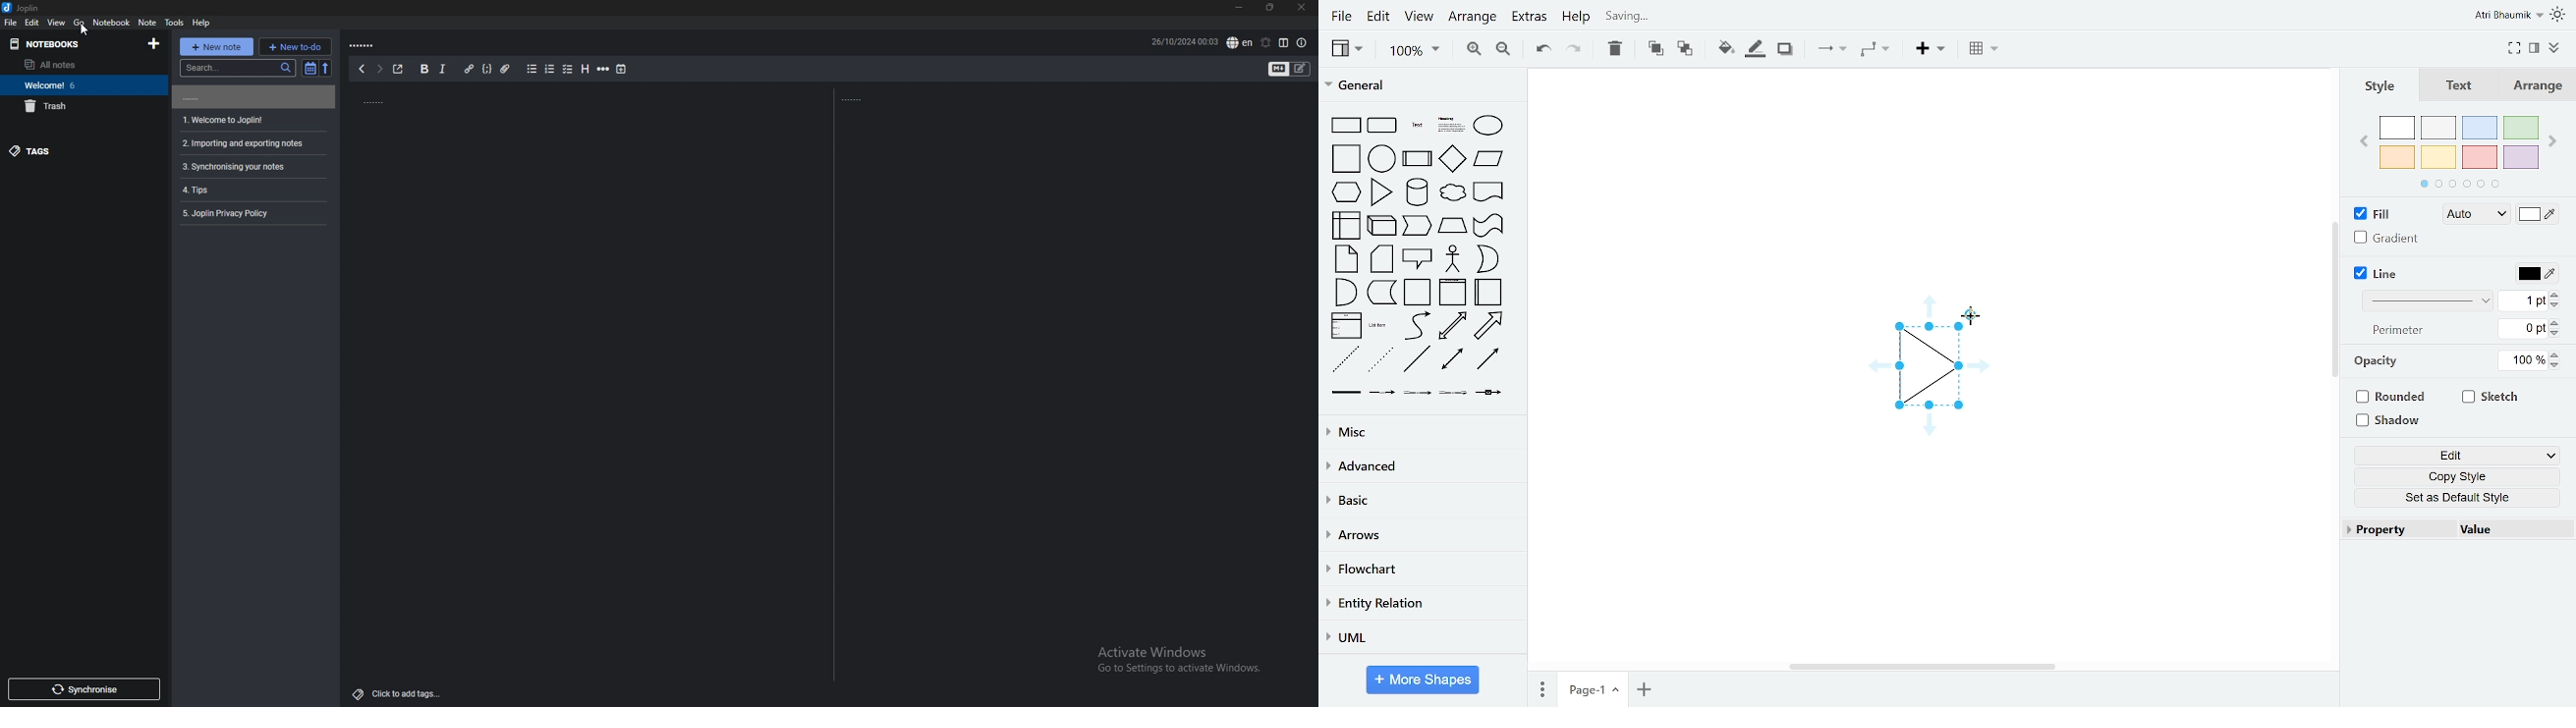 Image resolution: width=2576 pixels, height=728 pixels. Describe the element at coordinates (32, 21) in the screenshot. I see `edit` at that location.